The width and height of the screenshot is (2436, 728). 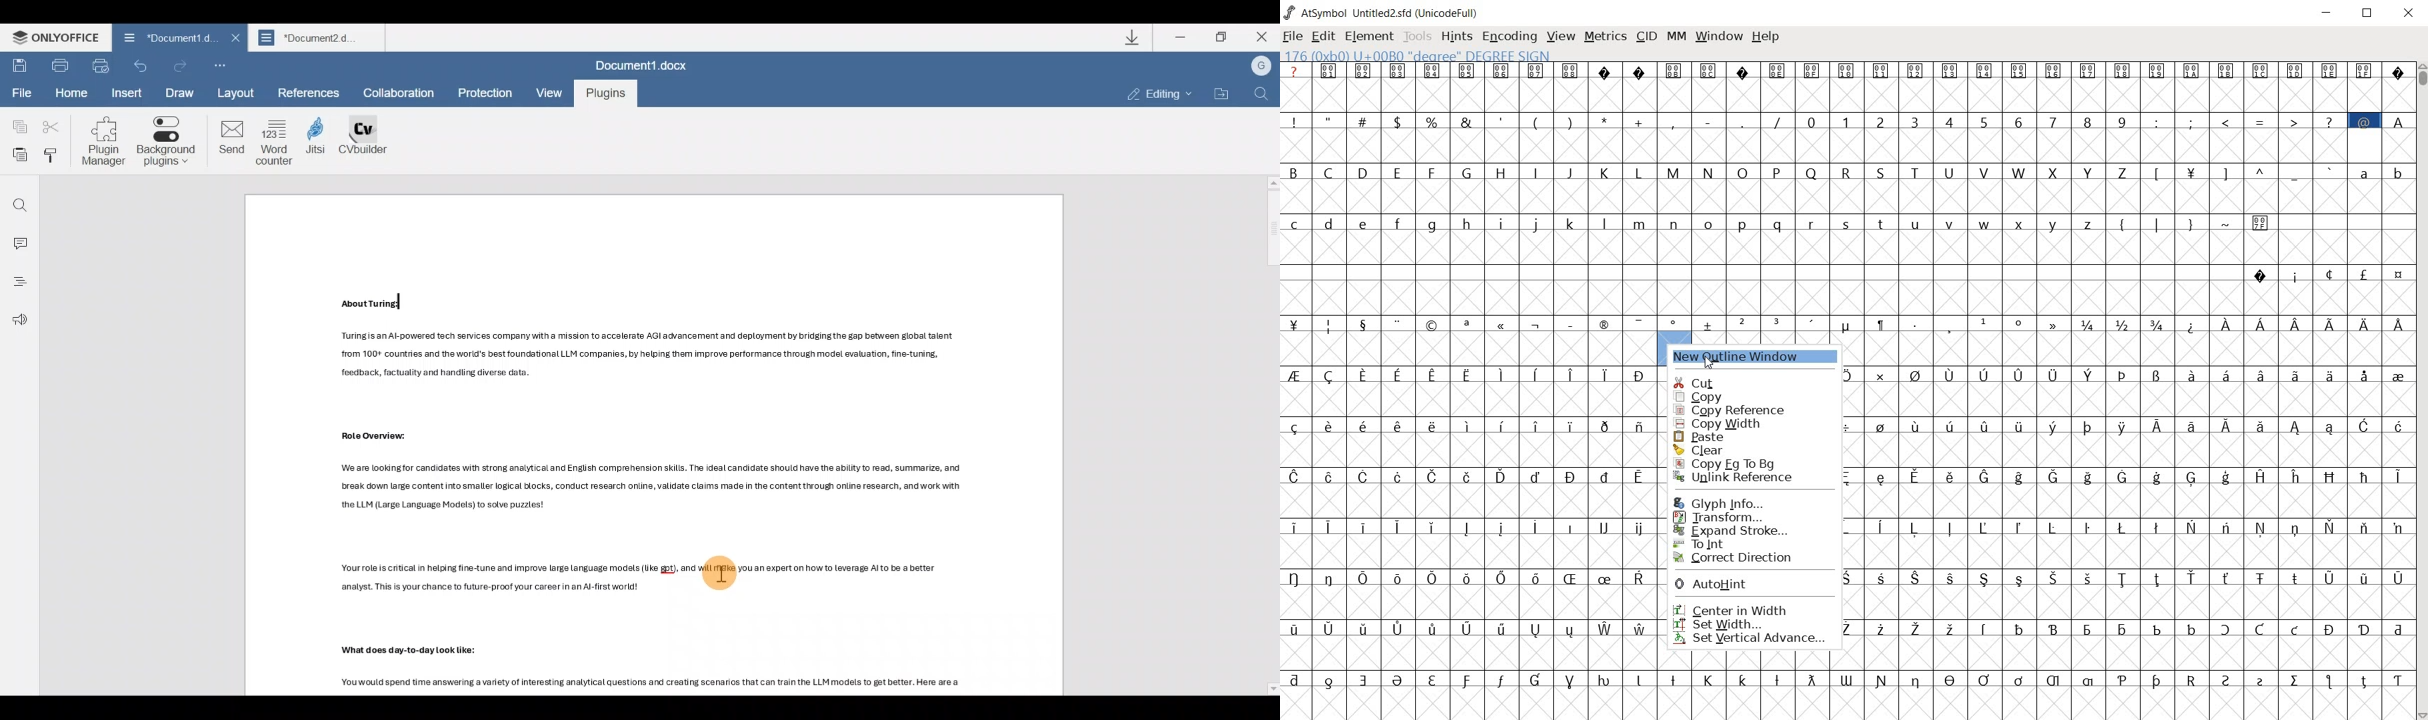 What do you see at coordinates (2397, 146) in the screenshot?
I see `empty glyph slots` at bounding box center [2397, 146].